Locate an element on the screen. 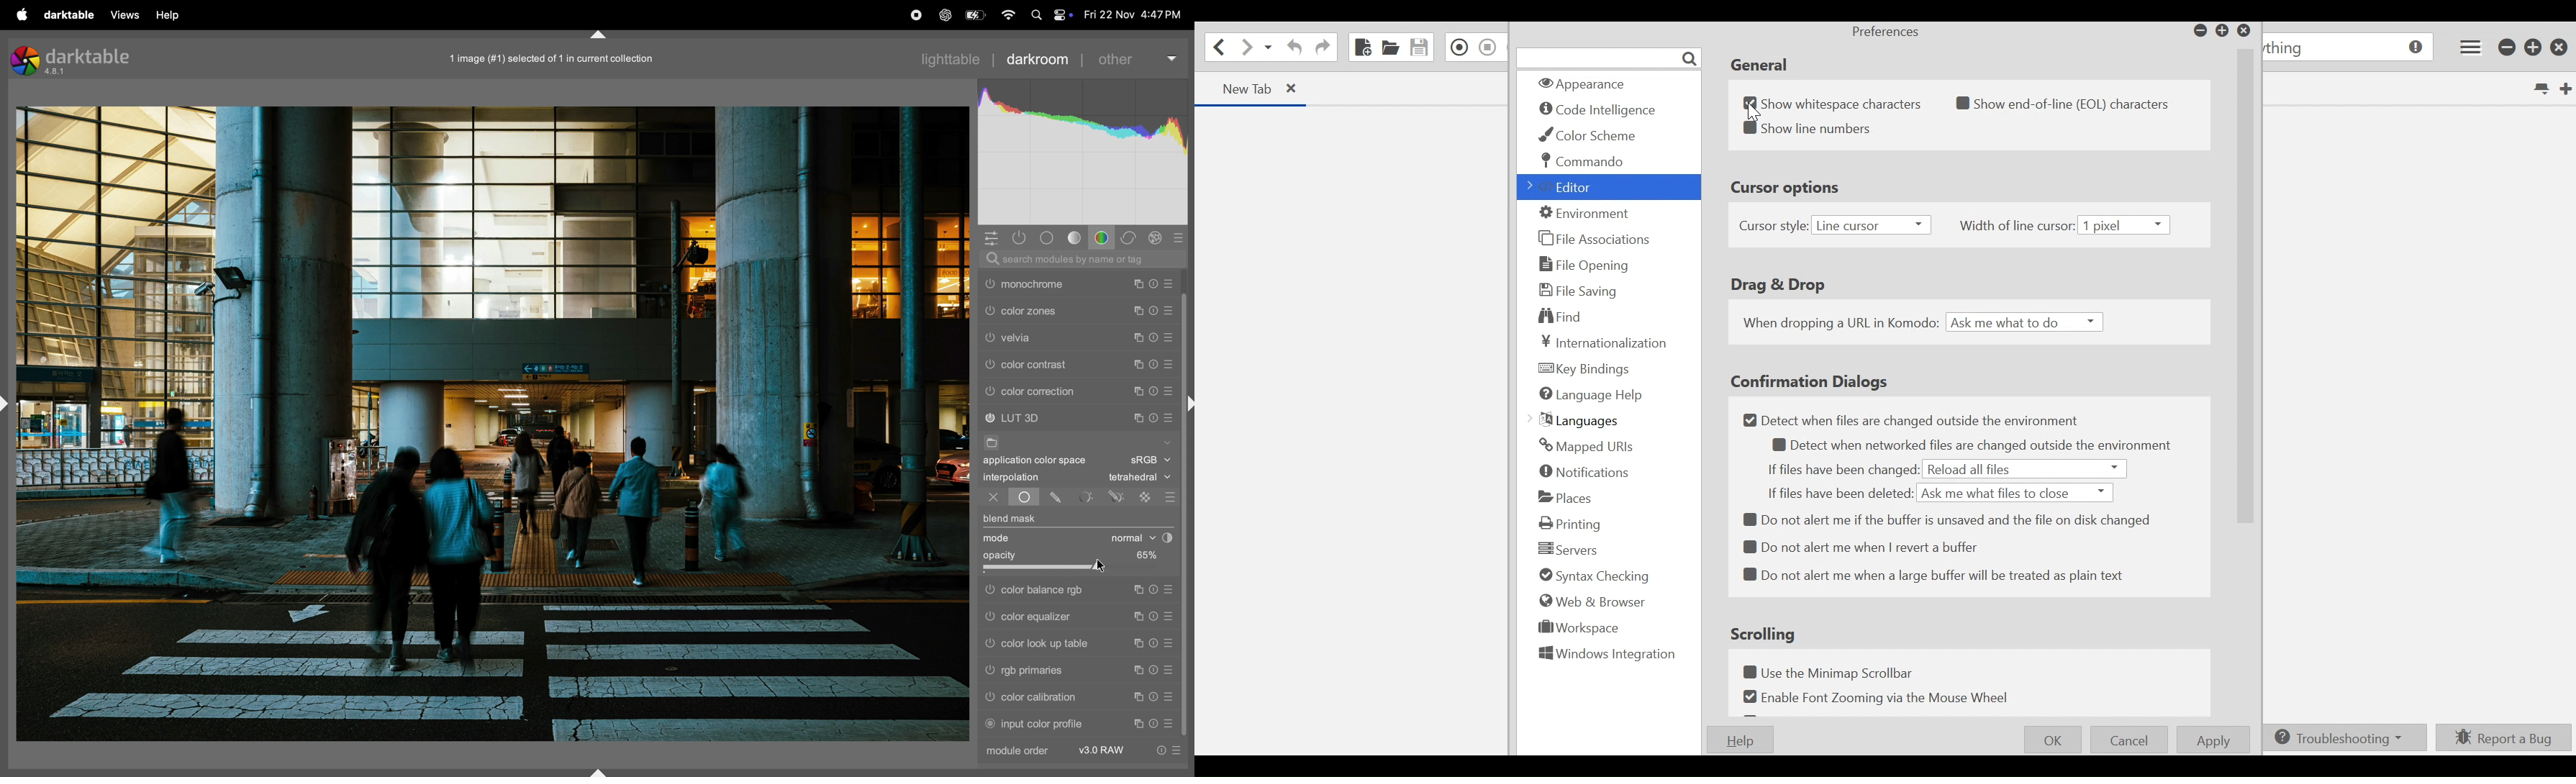 The height and width of the screenshot is (784, 2576). uniformly is located at coordinates (1025, 498).